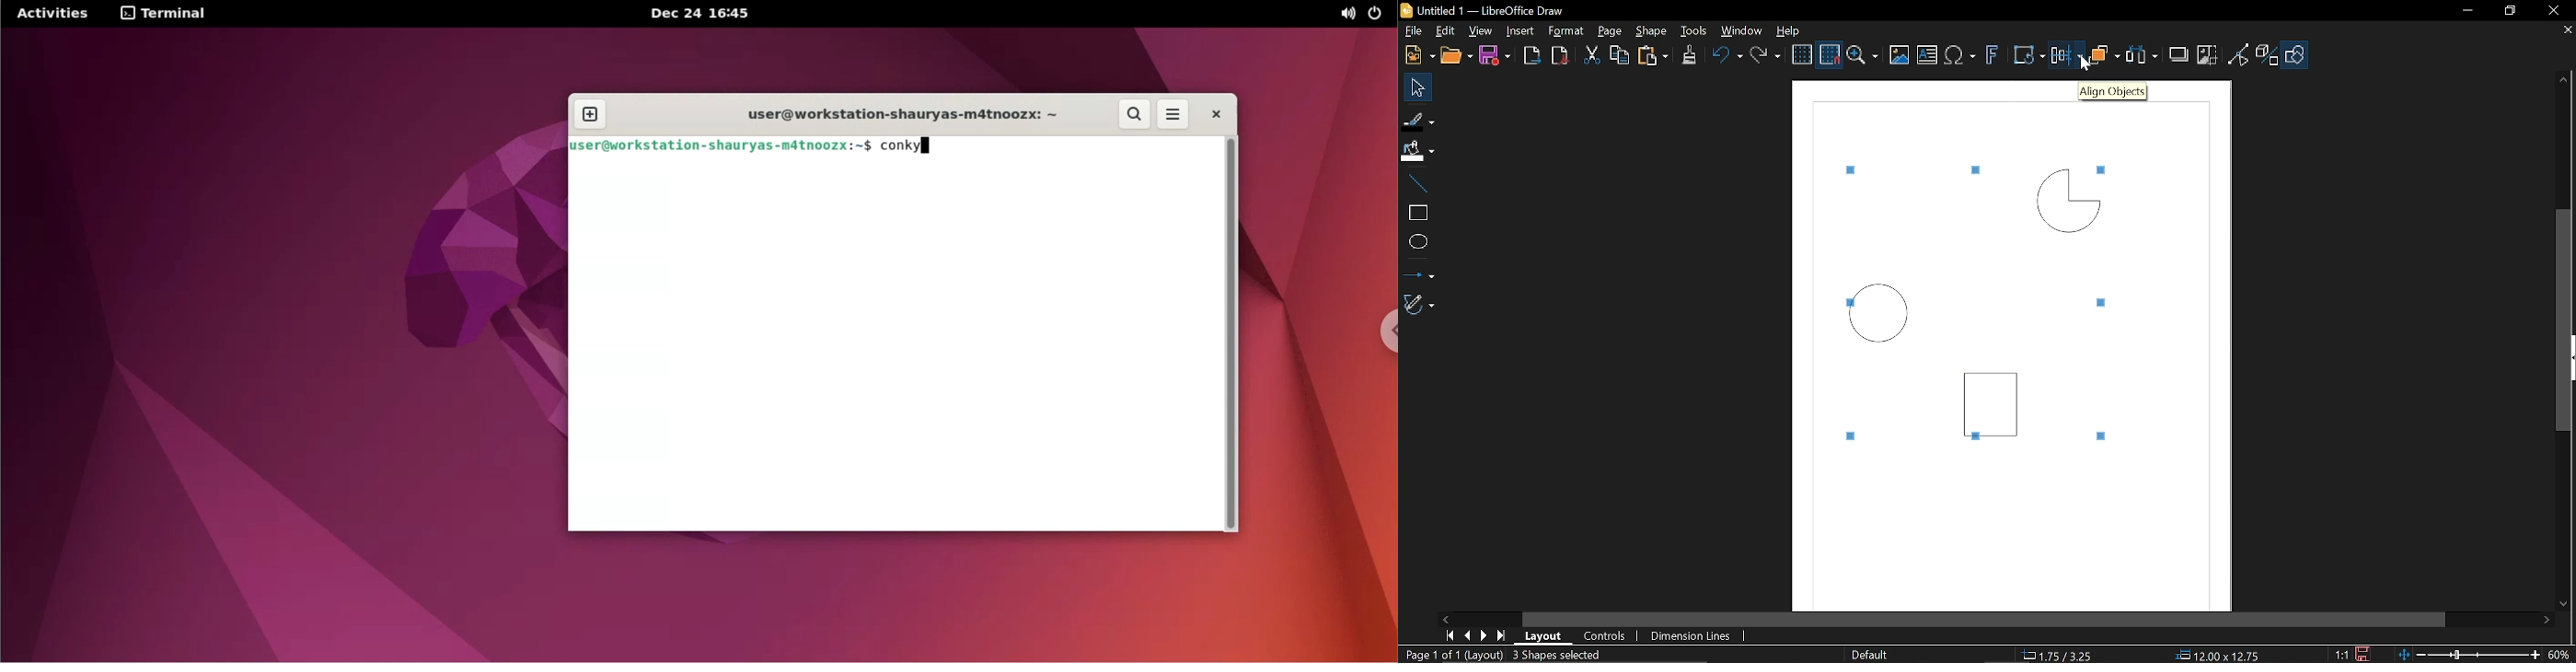 The image size is (2576, 672). What do you see at coordinates (1415, 211) in the screenshot?
I see `Rectangle` at bounding box center [1415, 211].